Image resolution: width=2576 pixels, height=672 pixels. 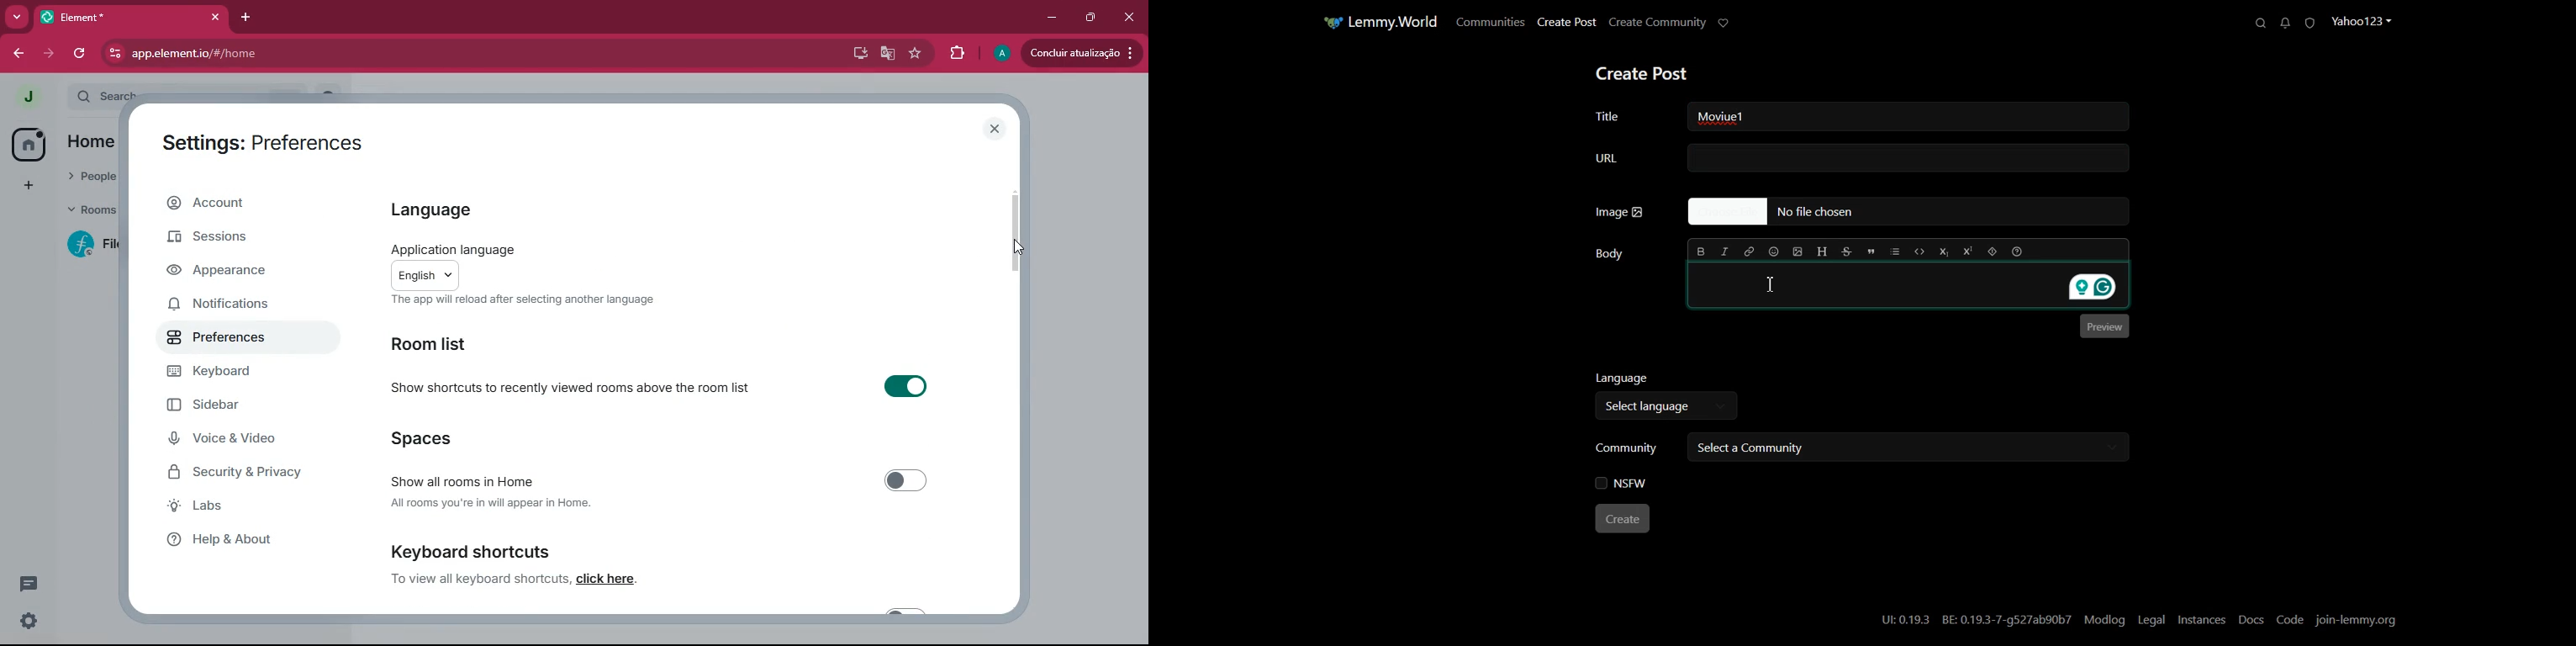 I want to click on Toggle, so click(x=904, y=387).